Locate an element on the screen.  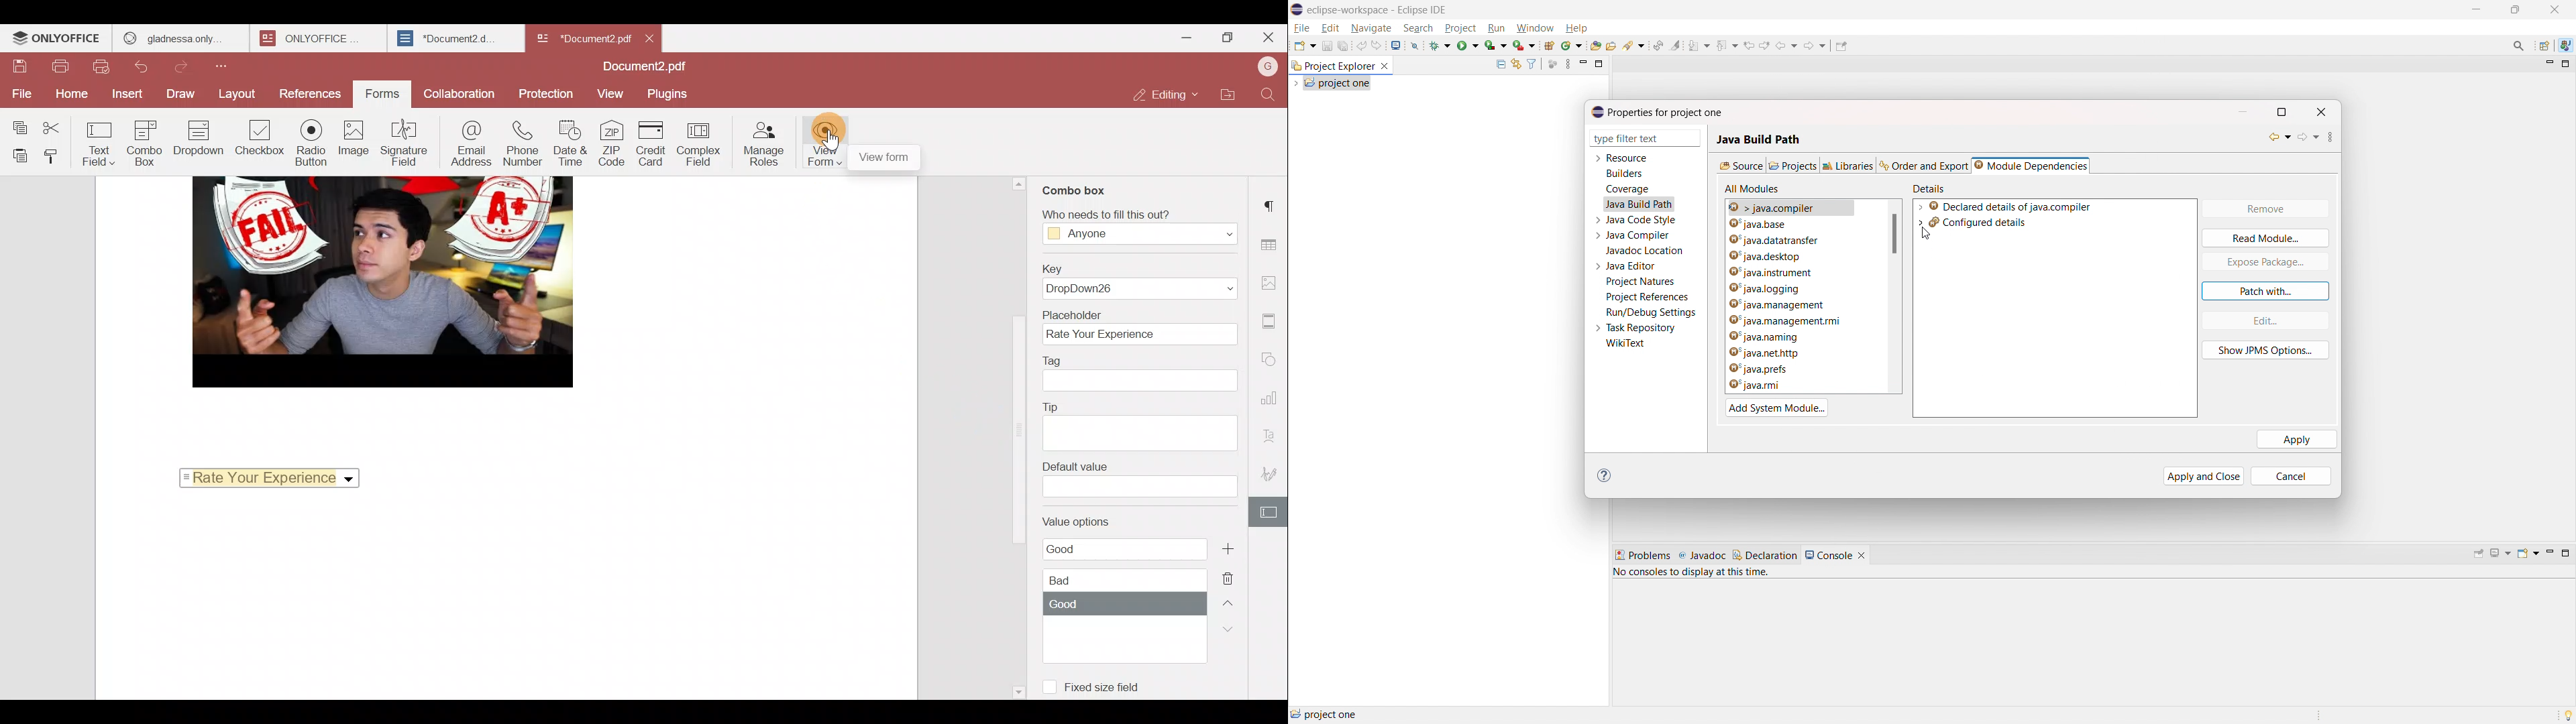
Save is located at coordinates (20, 67).